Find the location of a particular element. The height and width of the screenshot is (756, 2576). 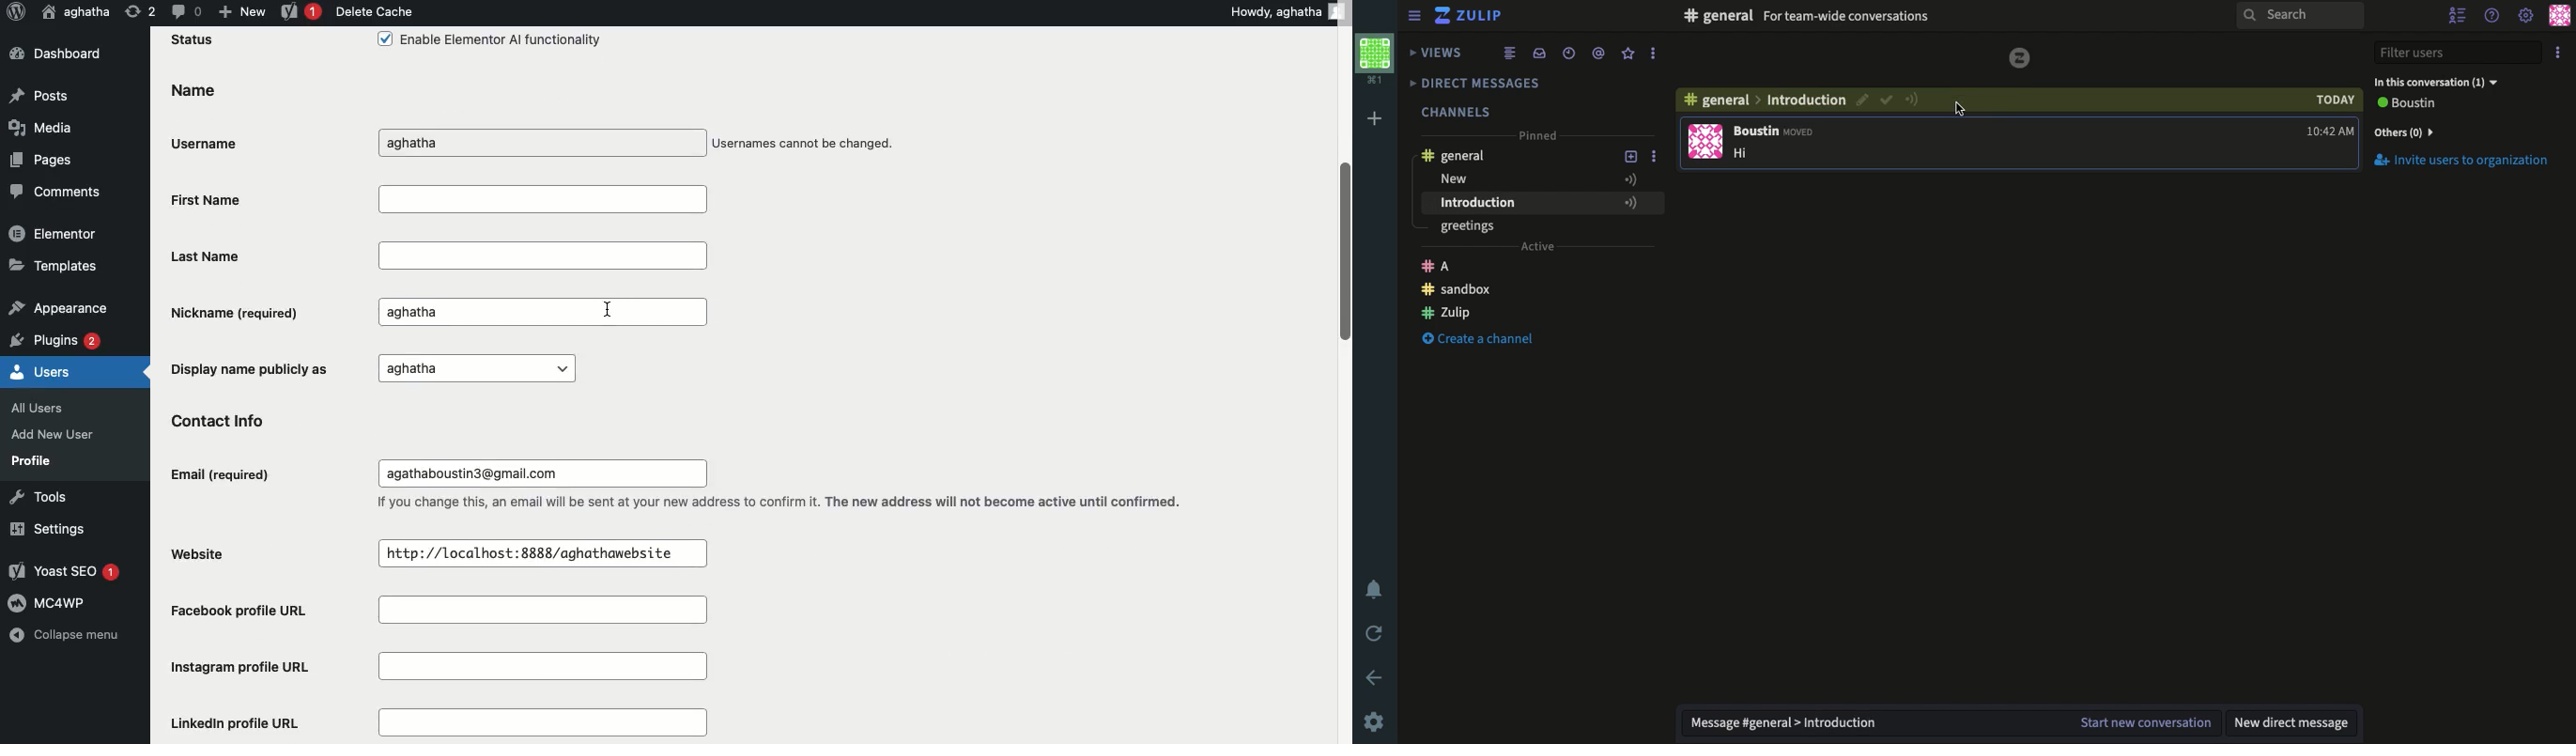

Create Channel is located at coordinates (1491, 343).